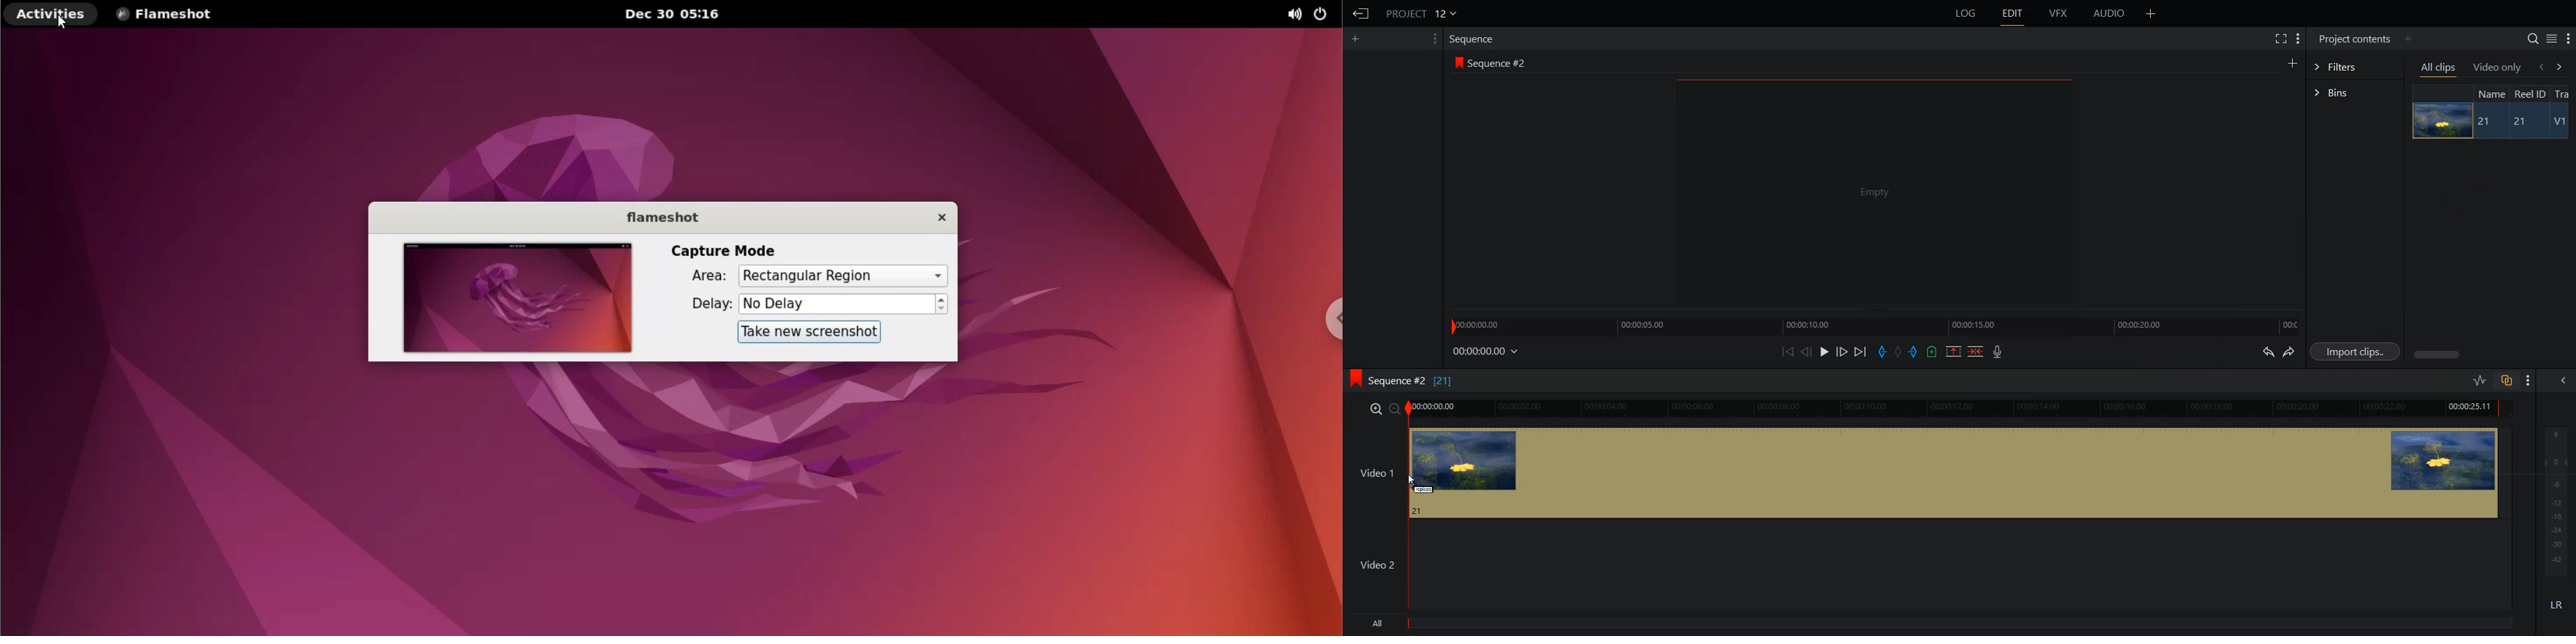 The image size is (2576, 644). I want to click on All clips, so click(2440, 68).